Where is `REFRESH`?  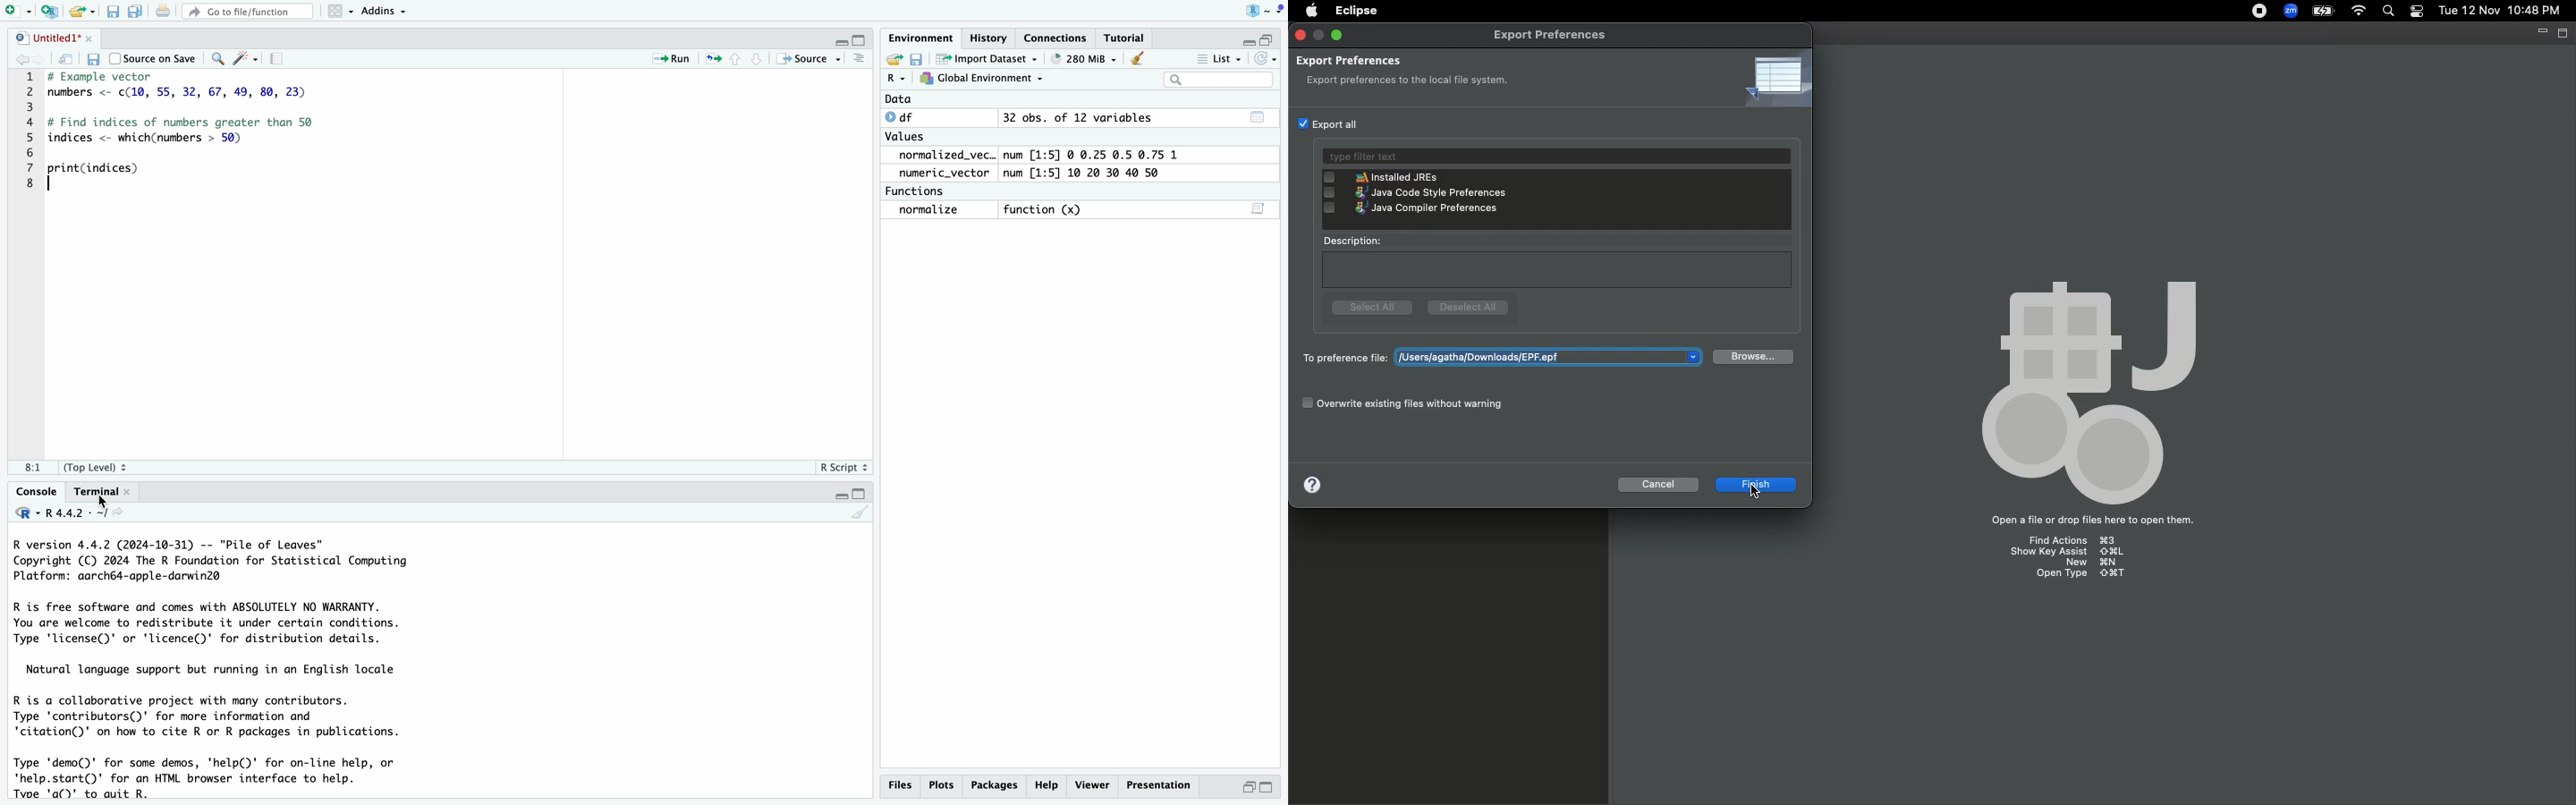
REFRESH is located at coordinates (1267, 59).